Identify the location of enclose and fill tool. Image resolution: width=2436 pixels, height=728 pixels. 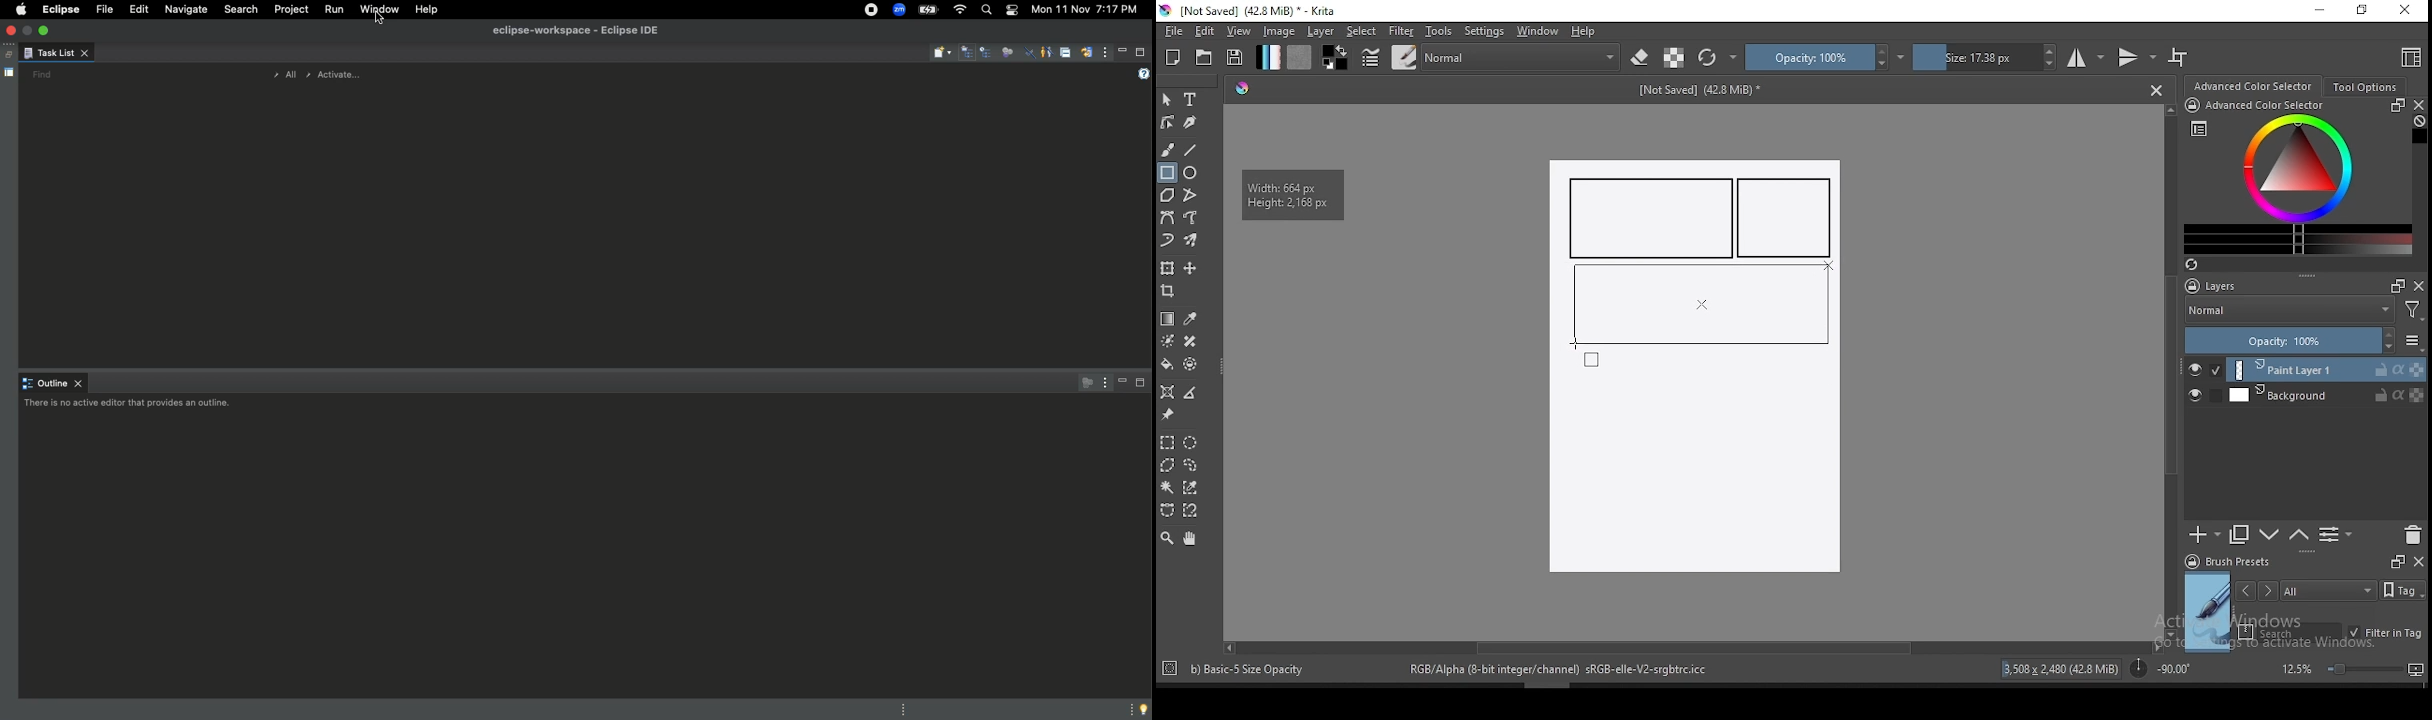
(1190, 364).